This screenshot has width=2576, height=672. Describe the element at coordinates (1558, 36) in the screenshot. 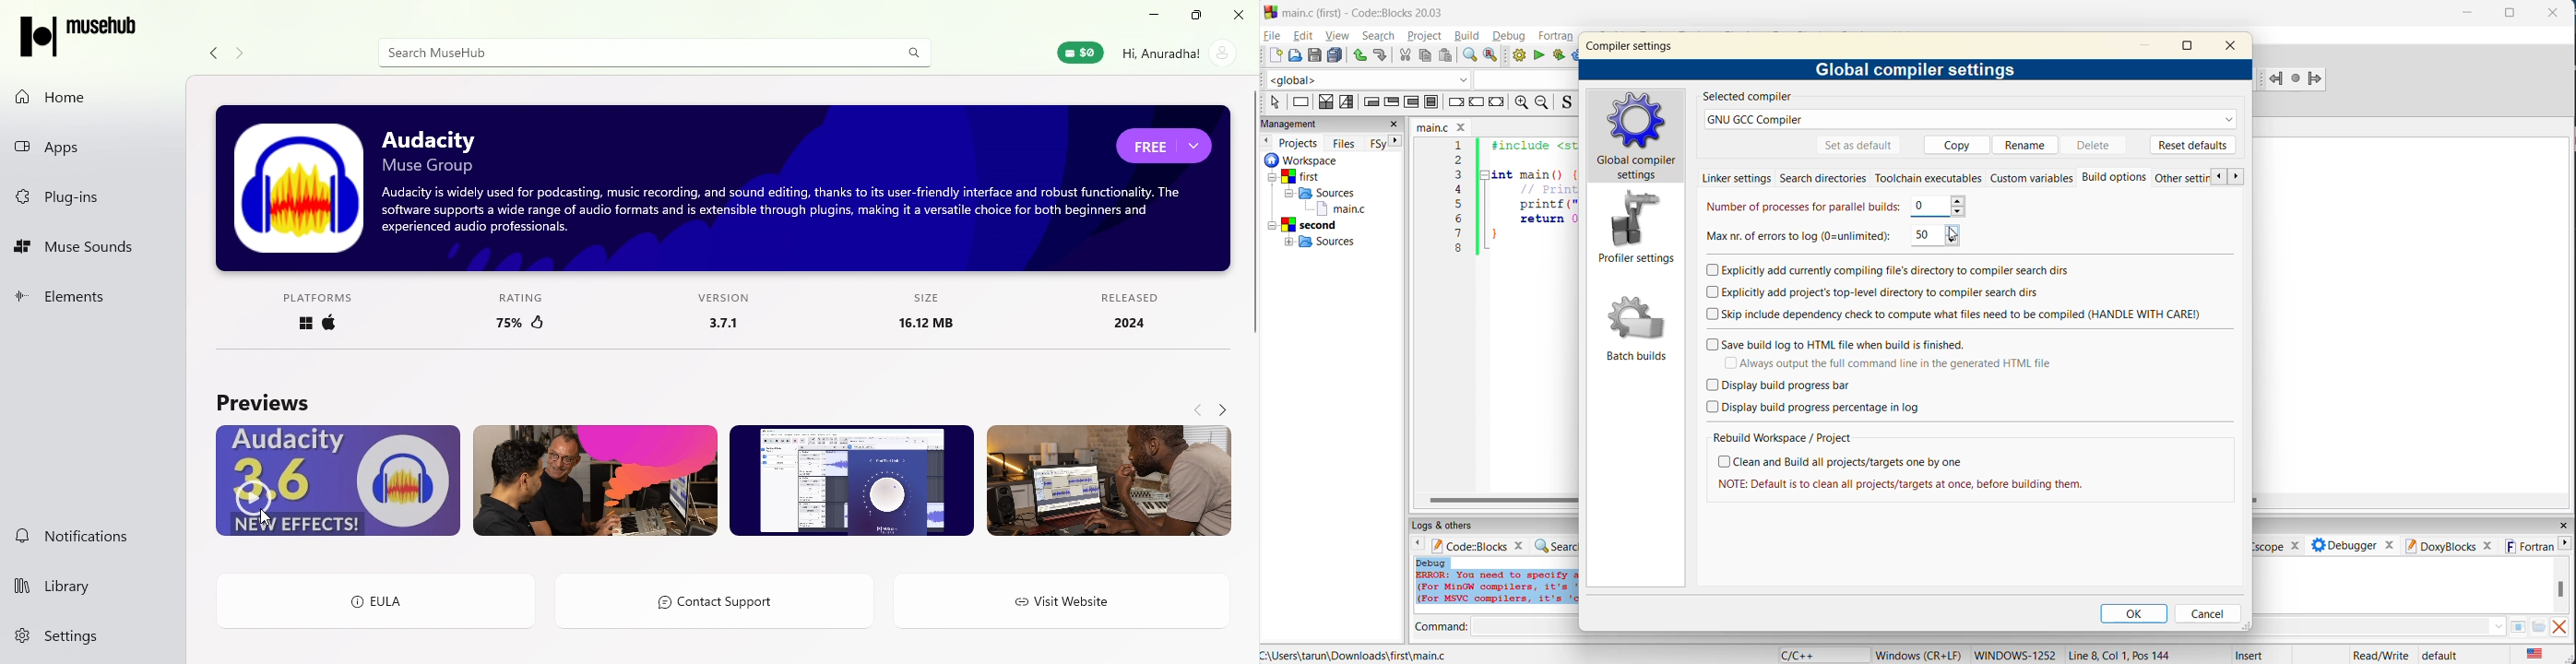

I see `fortran` at that location.